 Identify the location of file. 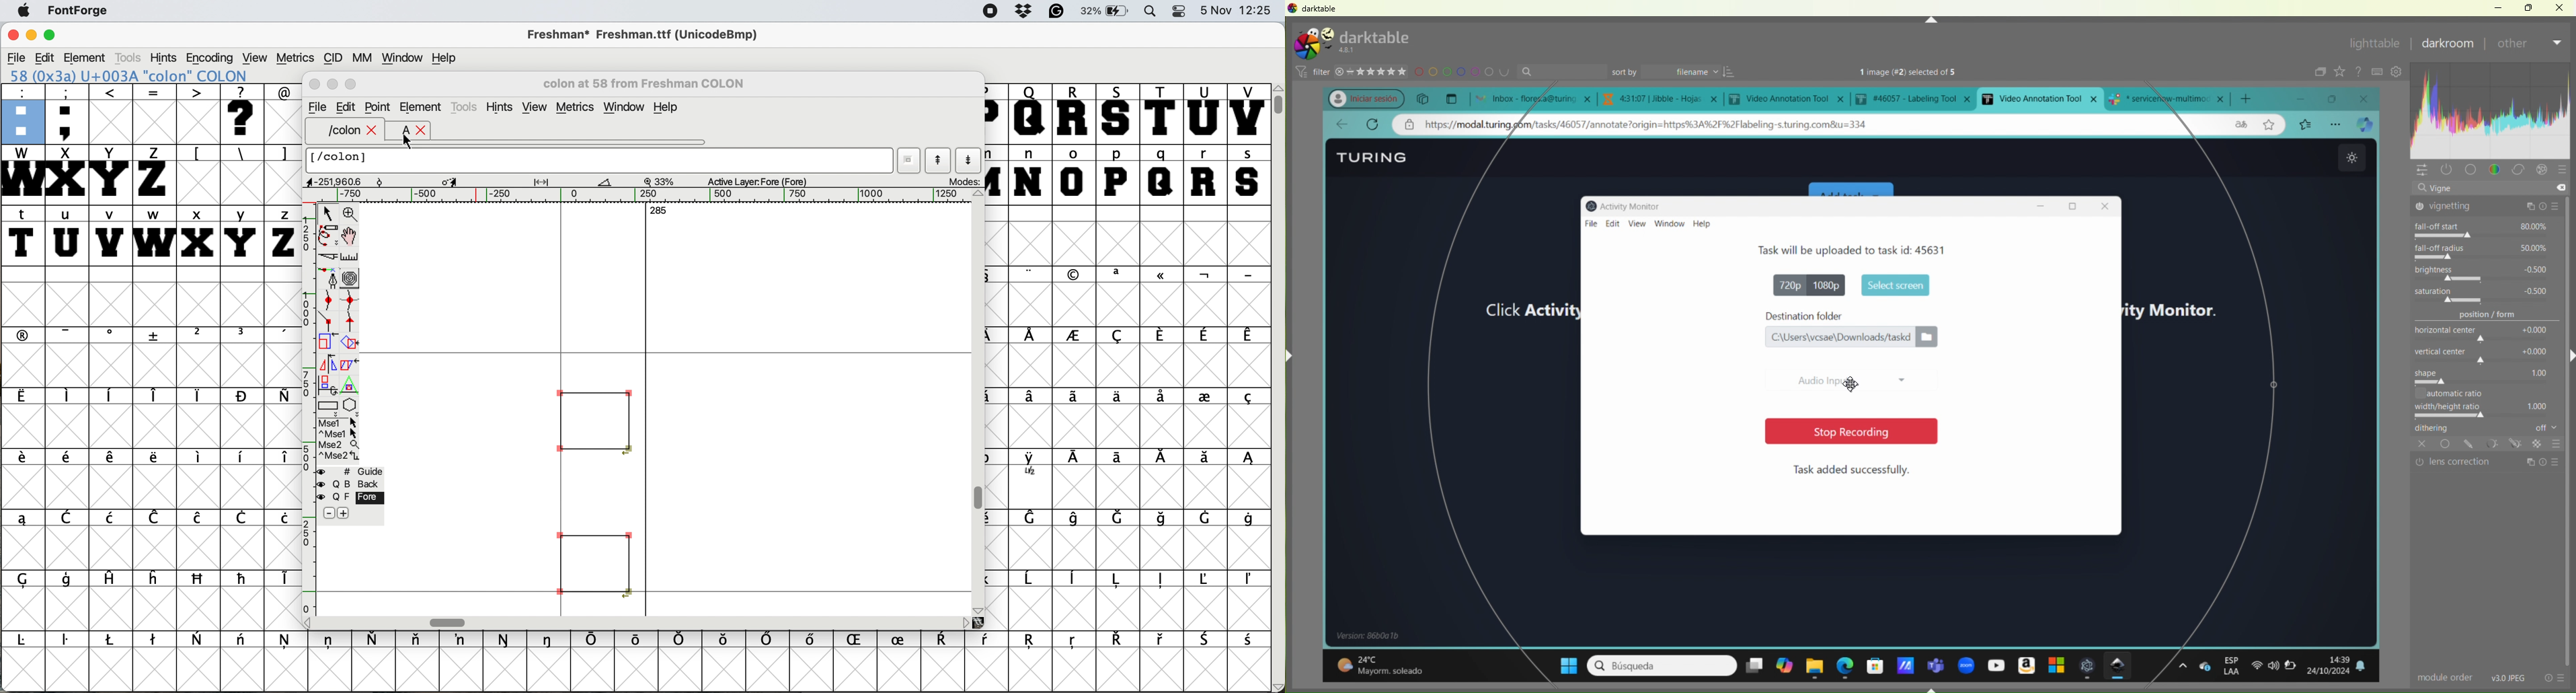
(1592, 223).